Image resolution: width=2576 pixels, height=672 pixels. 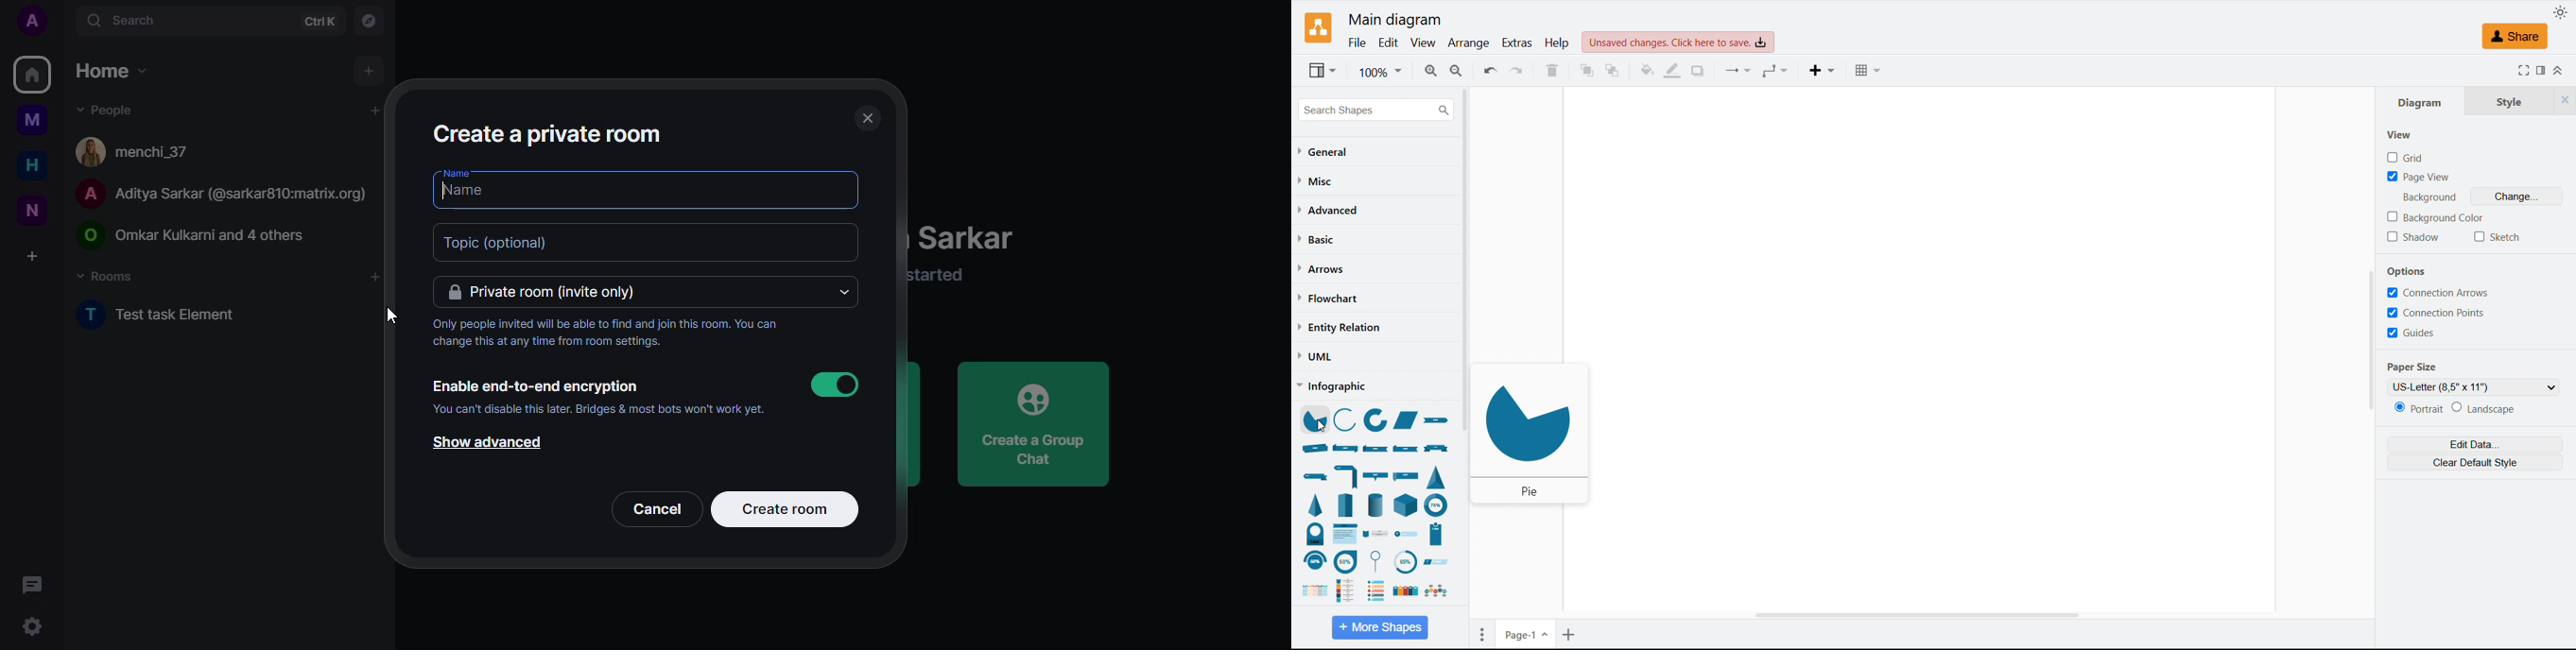 I want to click on ribbon double folded, so click(x=1346, y=447).